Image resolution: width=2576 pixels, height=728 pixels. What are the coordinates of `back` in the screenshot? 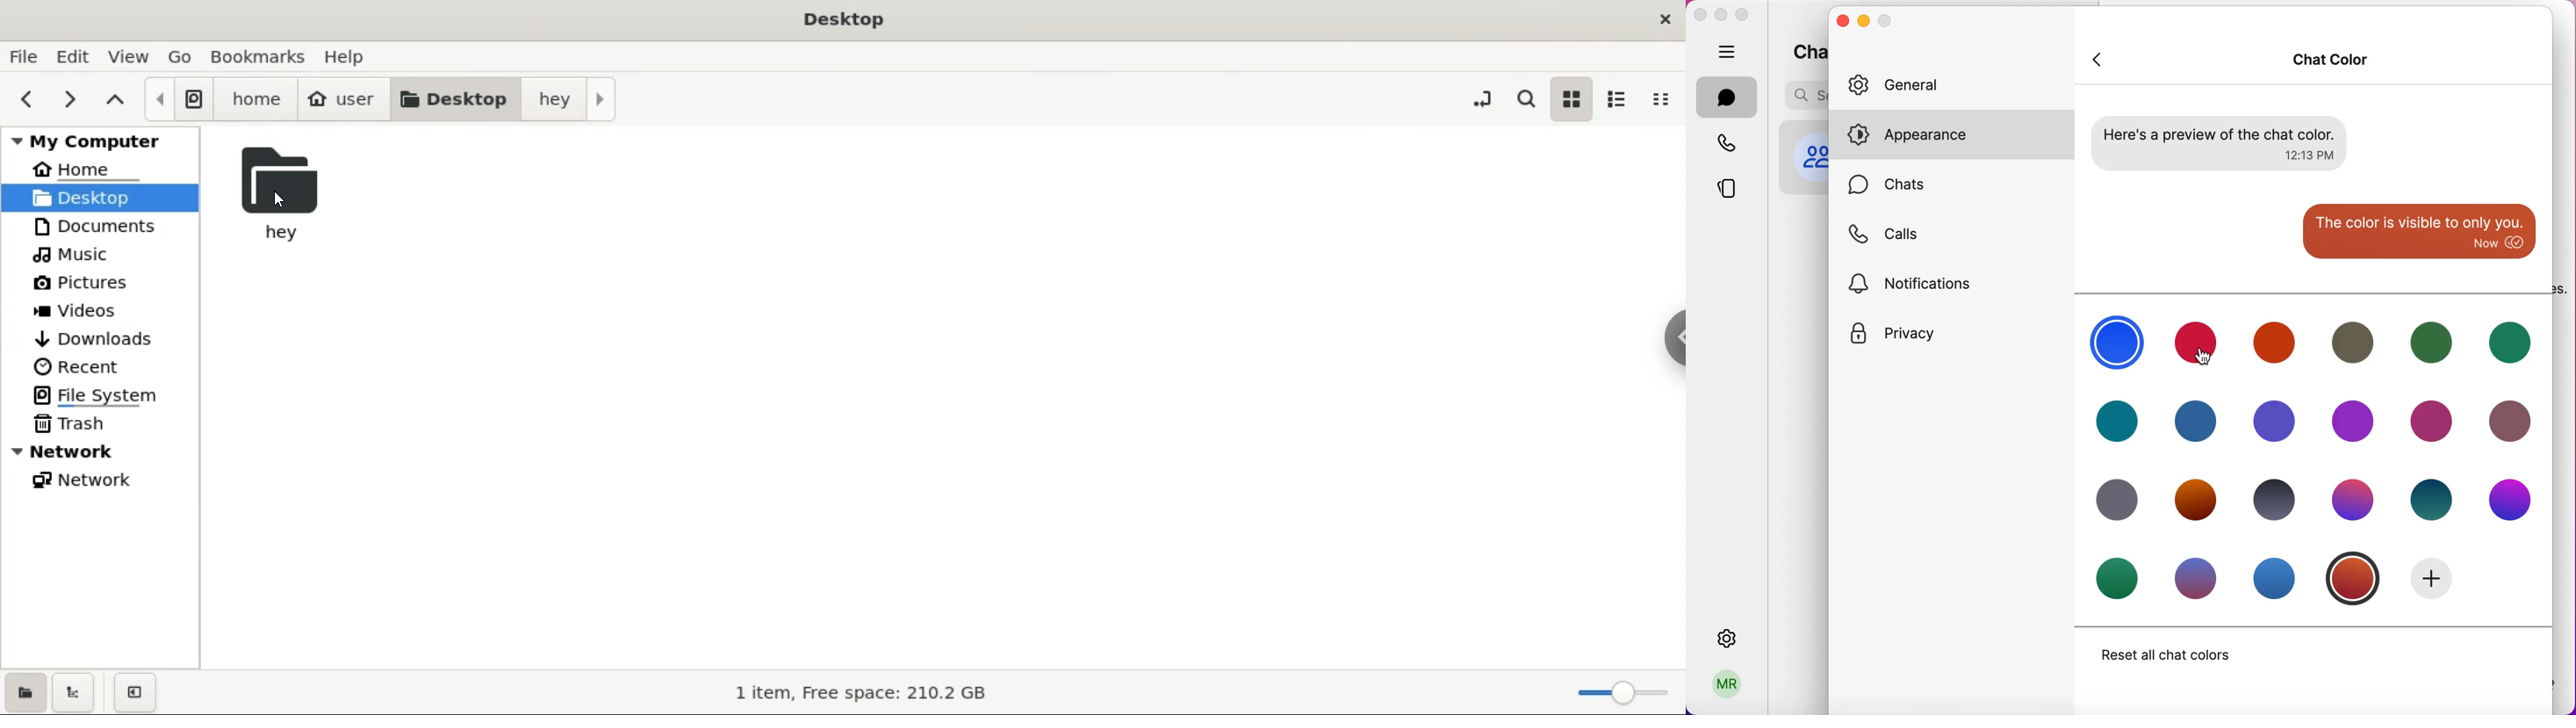 It's located at (2102, 58).